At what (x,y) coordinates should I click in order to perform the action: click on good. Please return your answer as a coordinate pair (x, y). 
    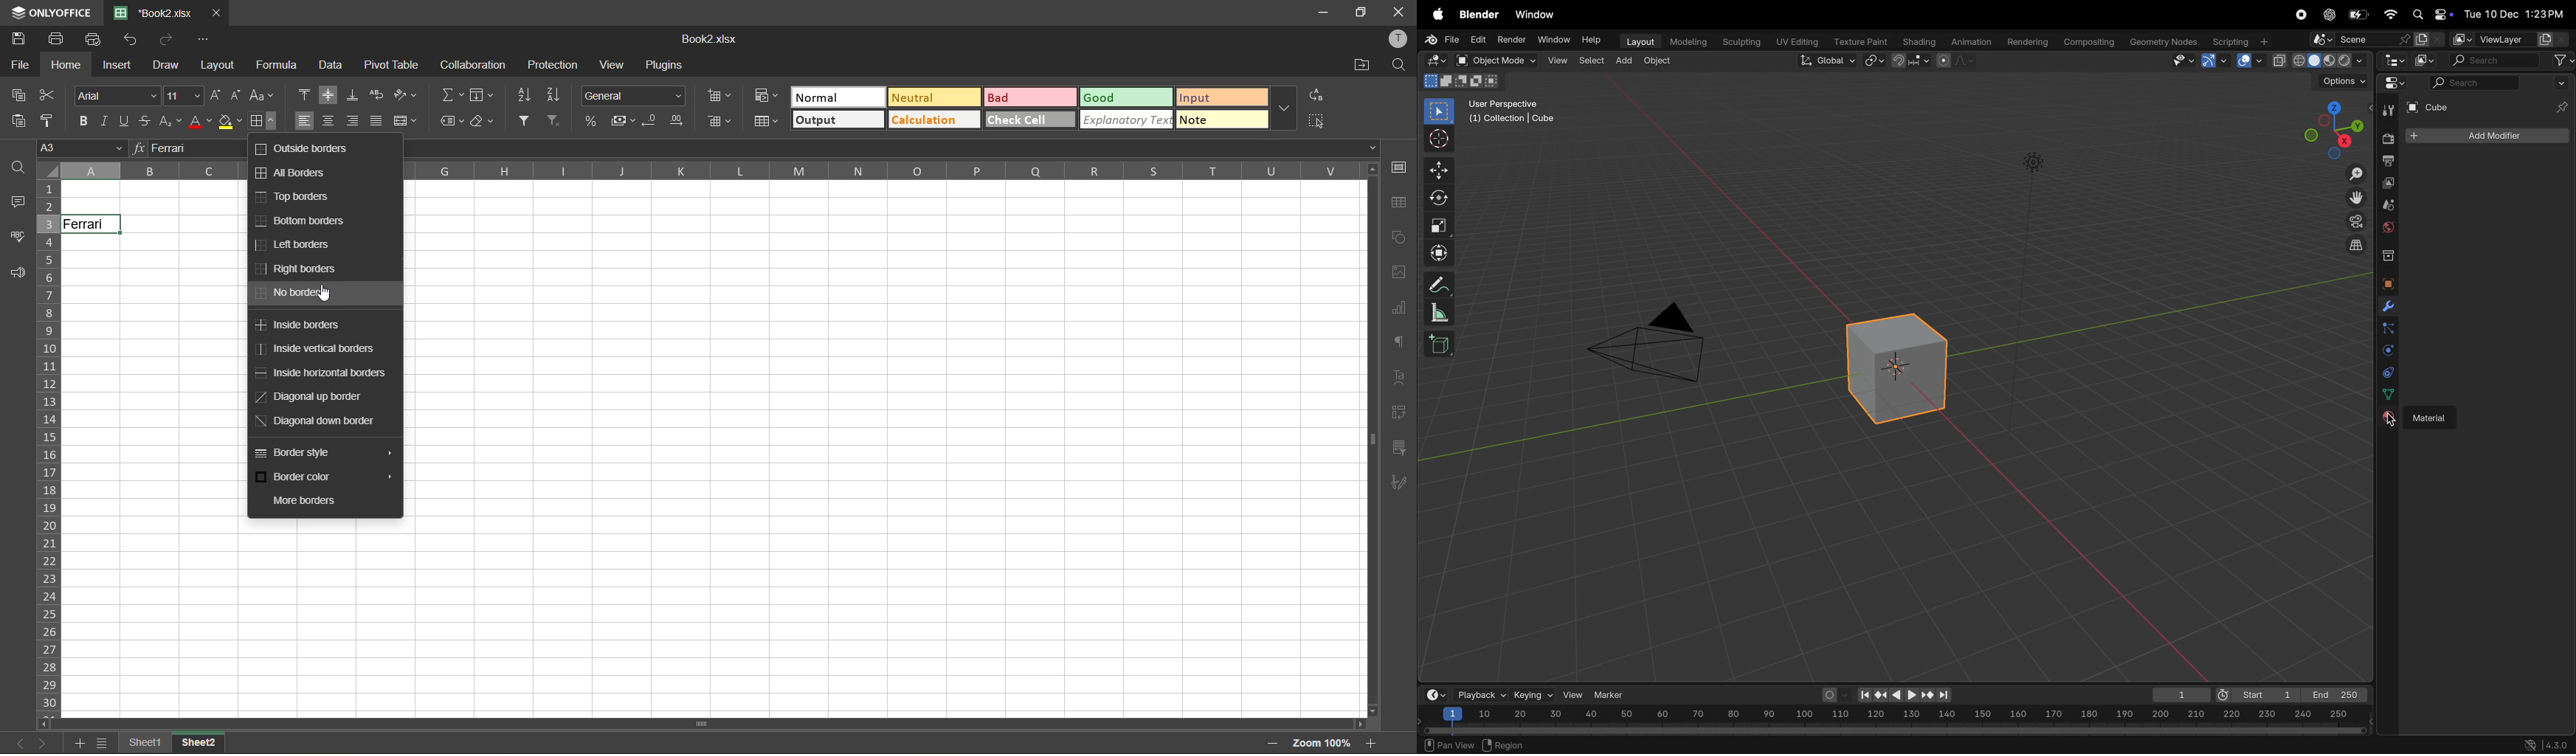
    Looking at the image, I should click on (1127, 98).